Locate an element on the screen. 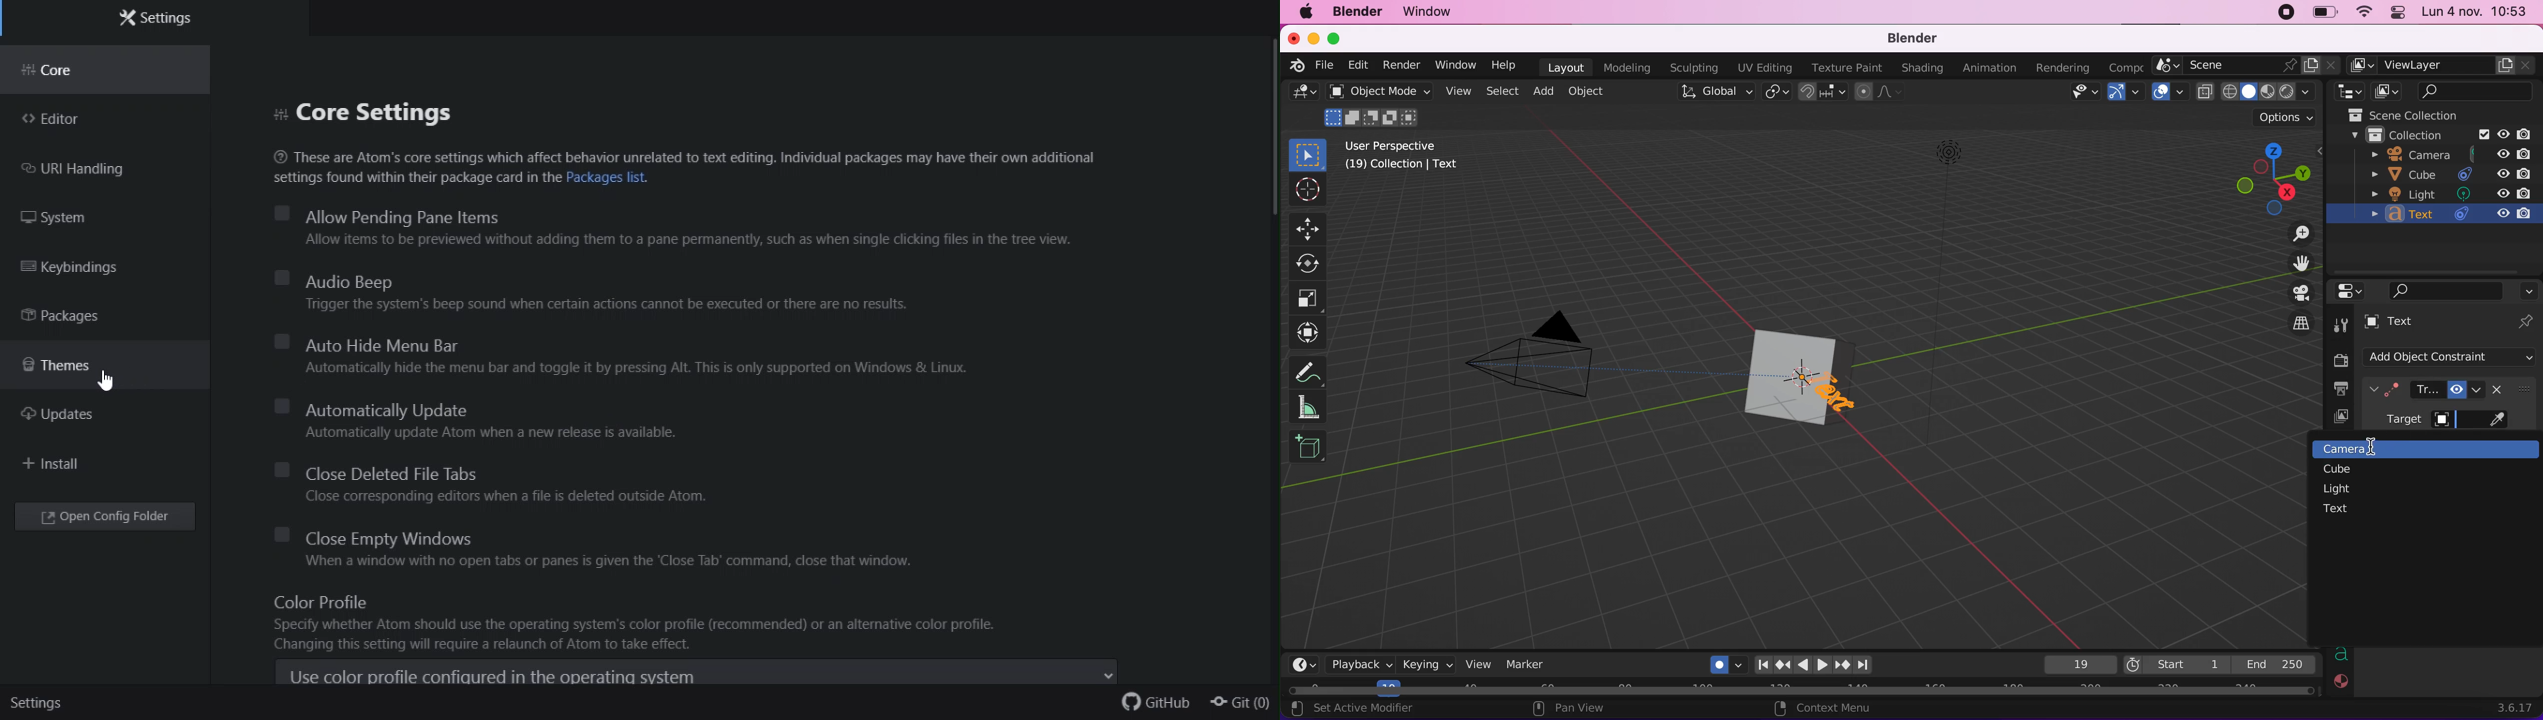 Image resolution: width=2548 pixels, height=728 pixels. Use color profile confiaured in the operatina svstem is located at coordinates (699, 674).